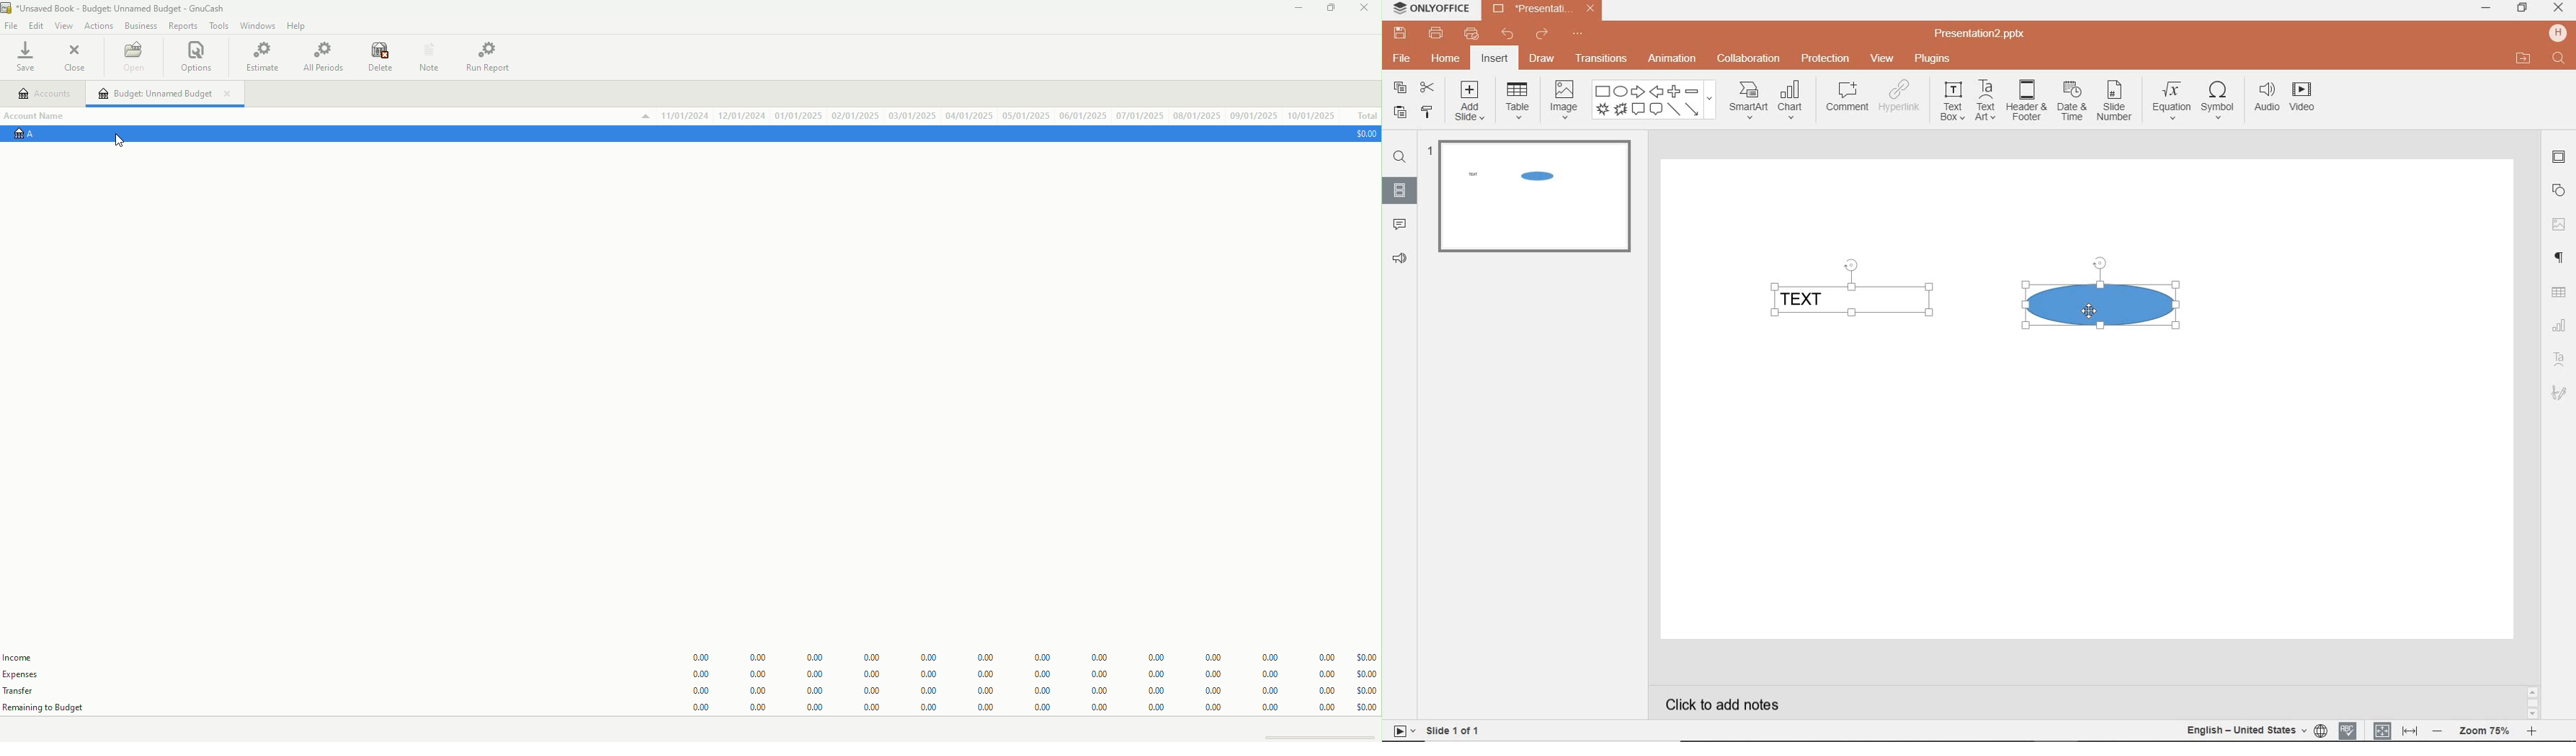 The width and height of the screenshot is (2576, 756). Describe the element at coordinates (1329, 9) in the screenshot. I see `Restore` at that location.